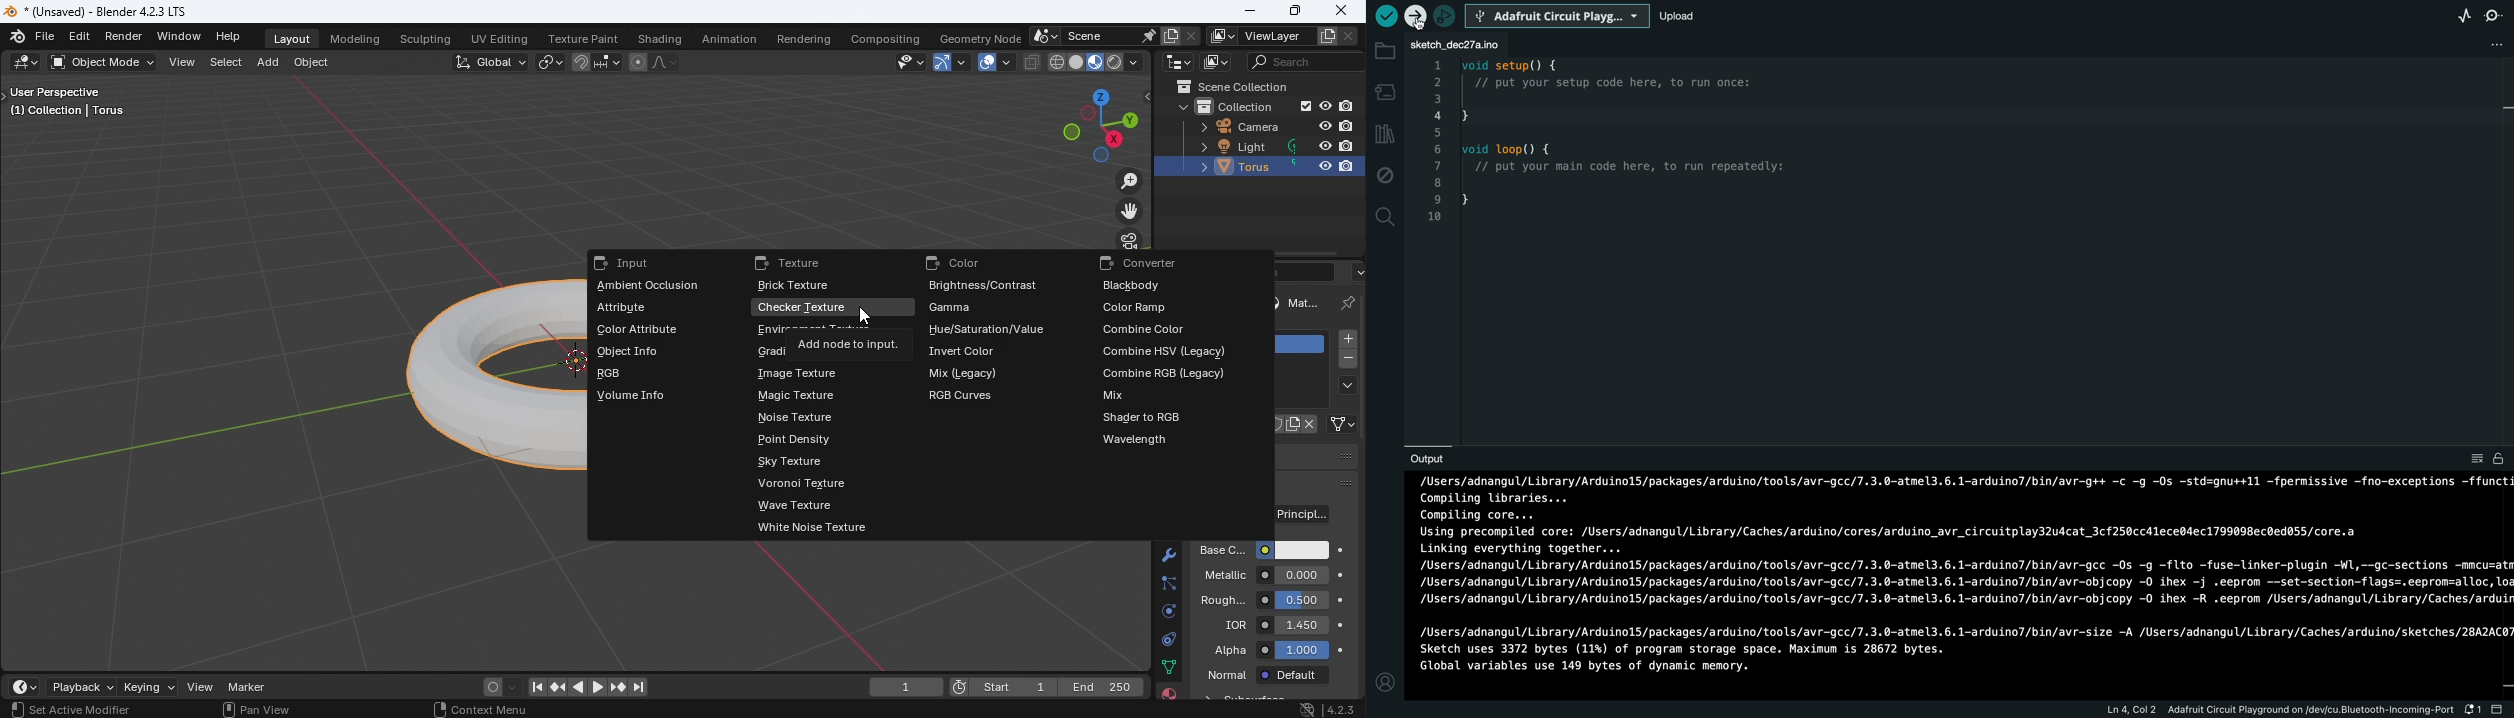  What do you see at coordinates (1216, 167) in the screenshot?
I see `Torus` at bounding box center [1216, 167].